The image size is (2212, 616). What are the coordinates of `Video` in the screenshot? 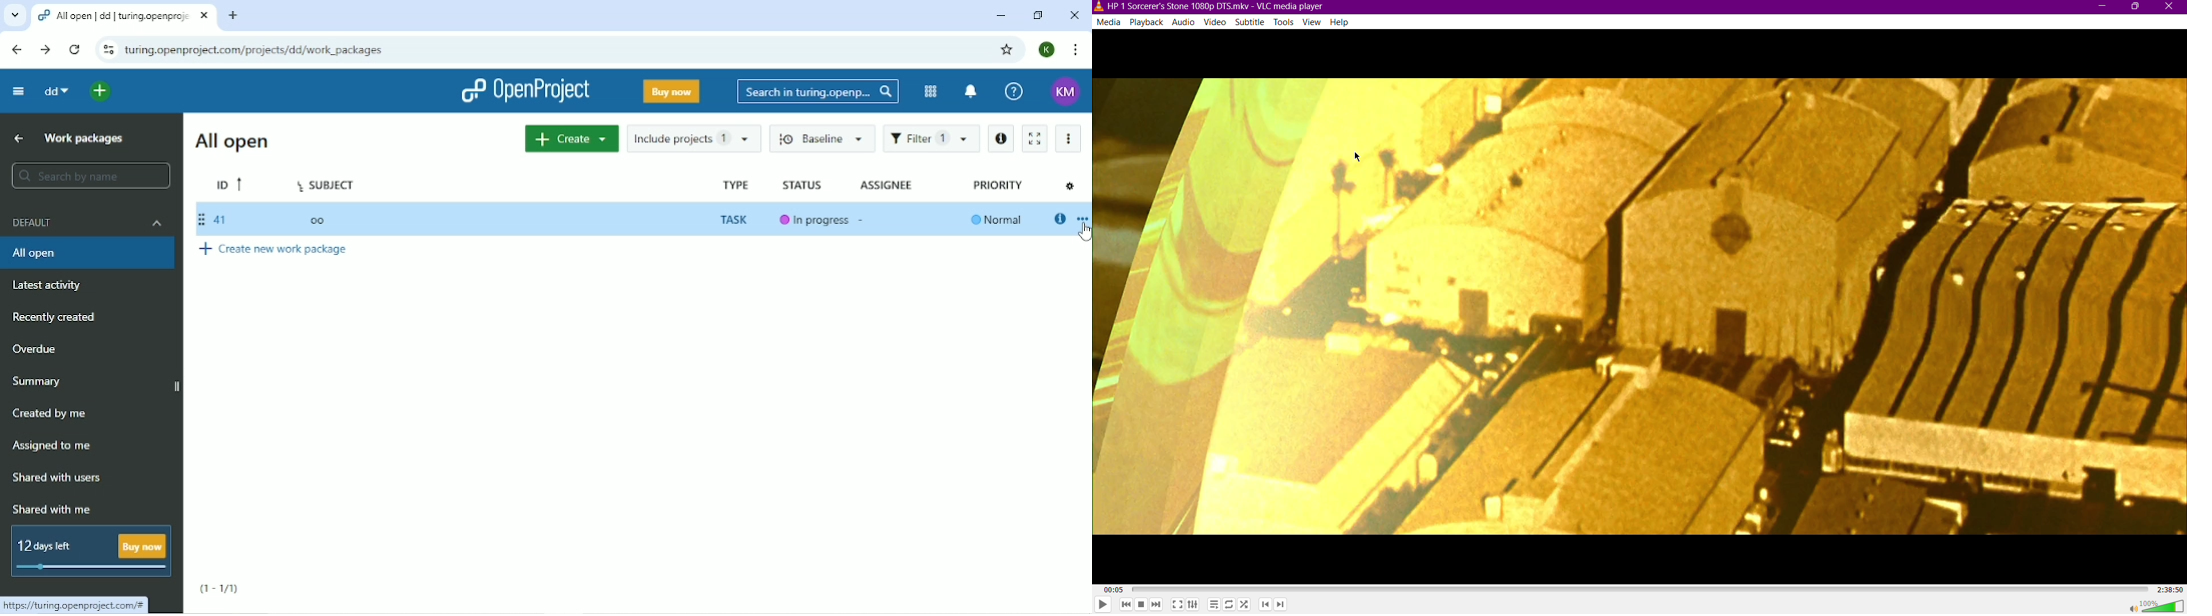 It's located at (1216, 22).